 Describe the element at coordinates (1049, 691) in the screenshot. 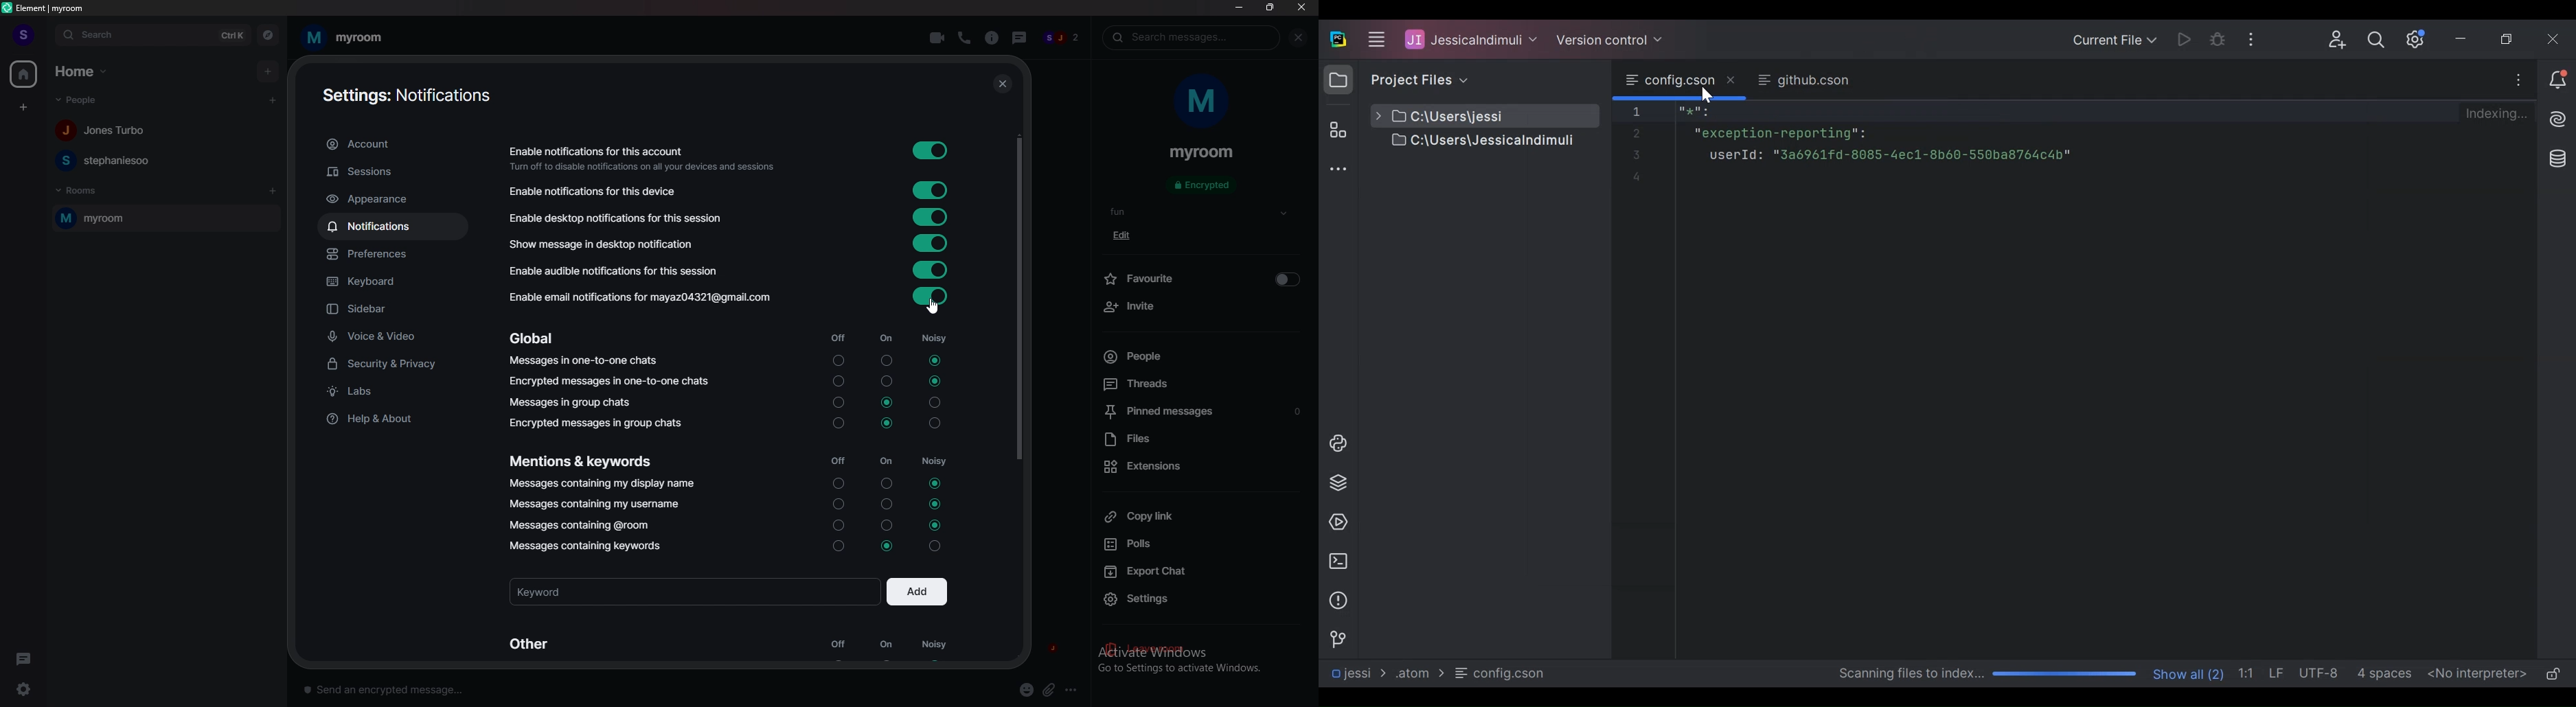

I see `attachment` at that location.